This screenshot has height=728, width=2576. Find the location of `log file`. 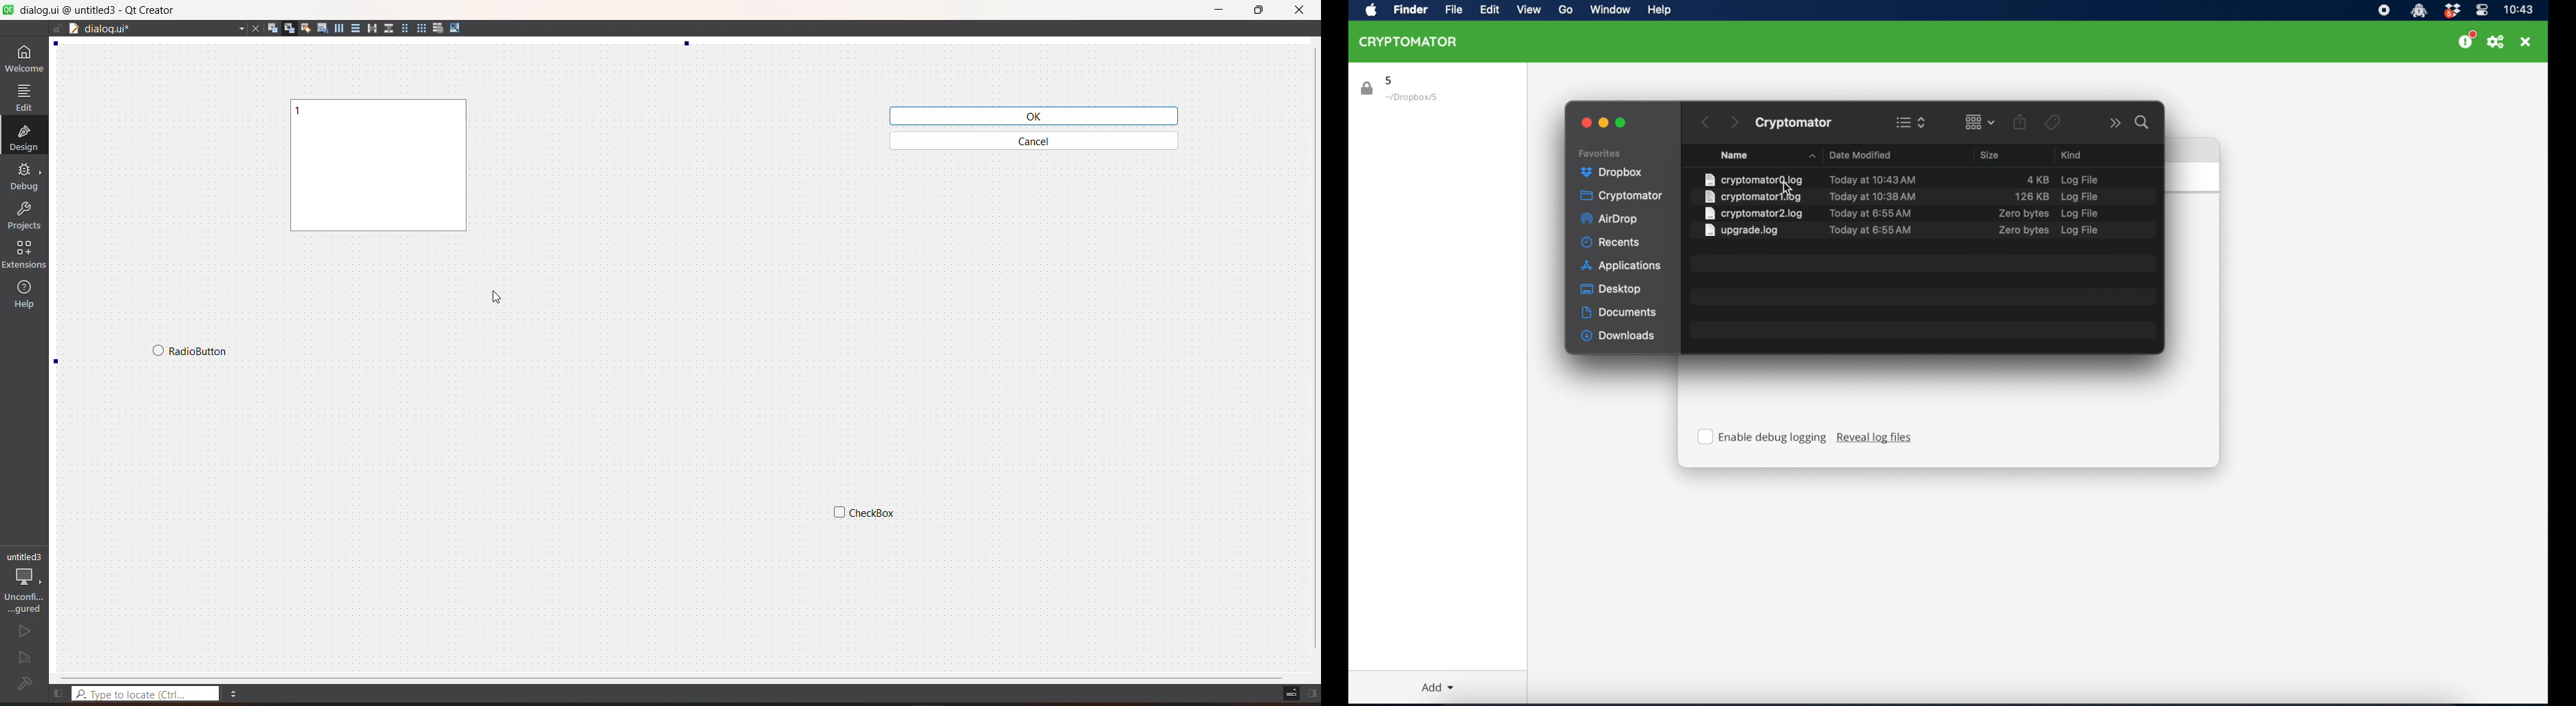

log file is located at coordinates (2079, 214).